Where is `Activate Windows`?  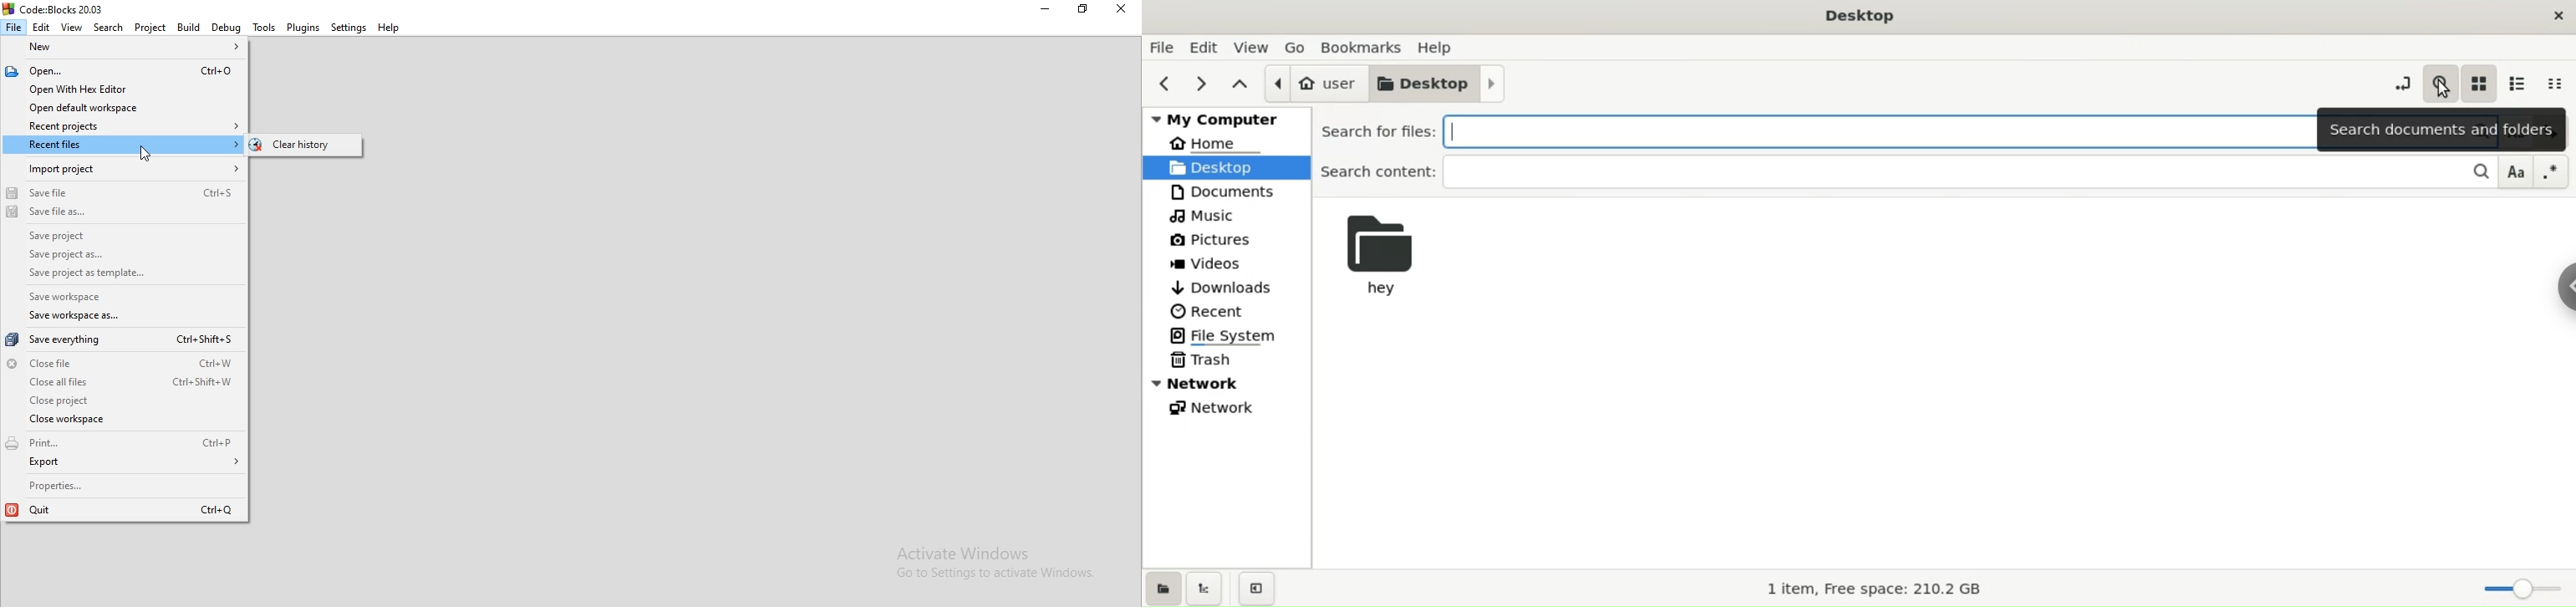
Activate Windows is located at coordinates (974, 551).